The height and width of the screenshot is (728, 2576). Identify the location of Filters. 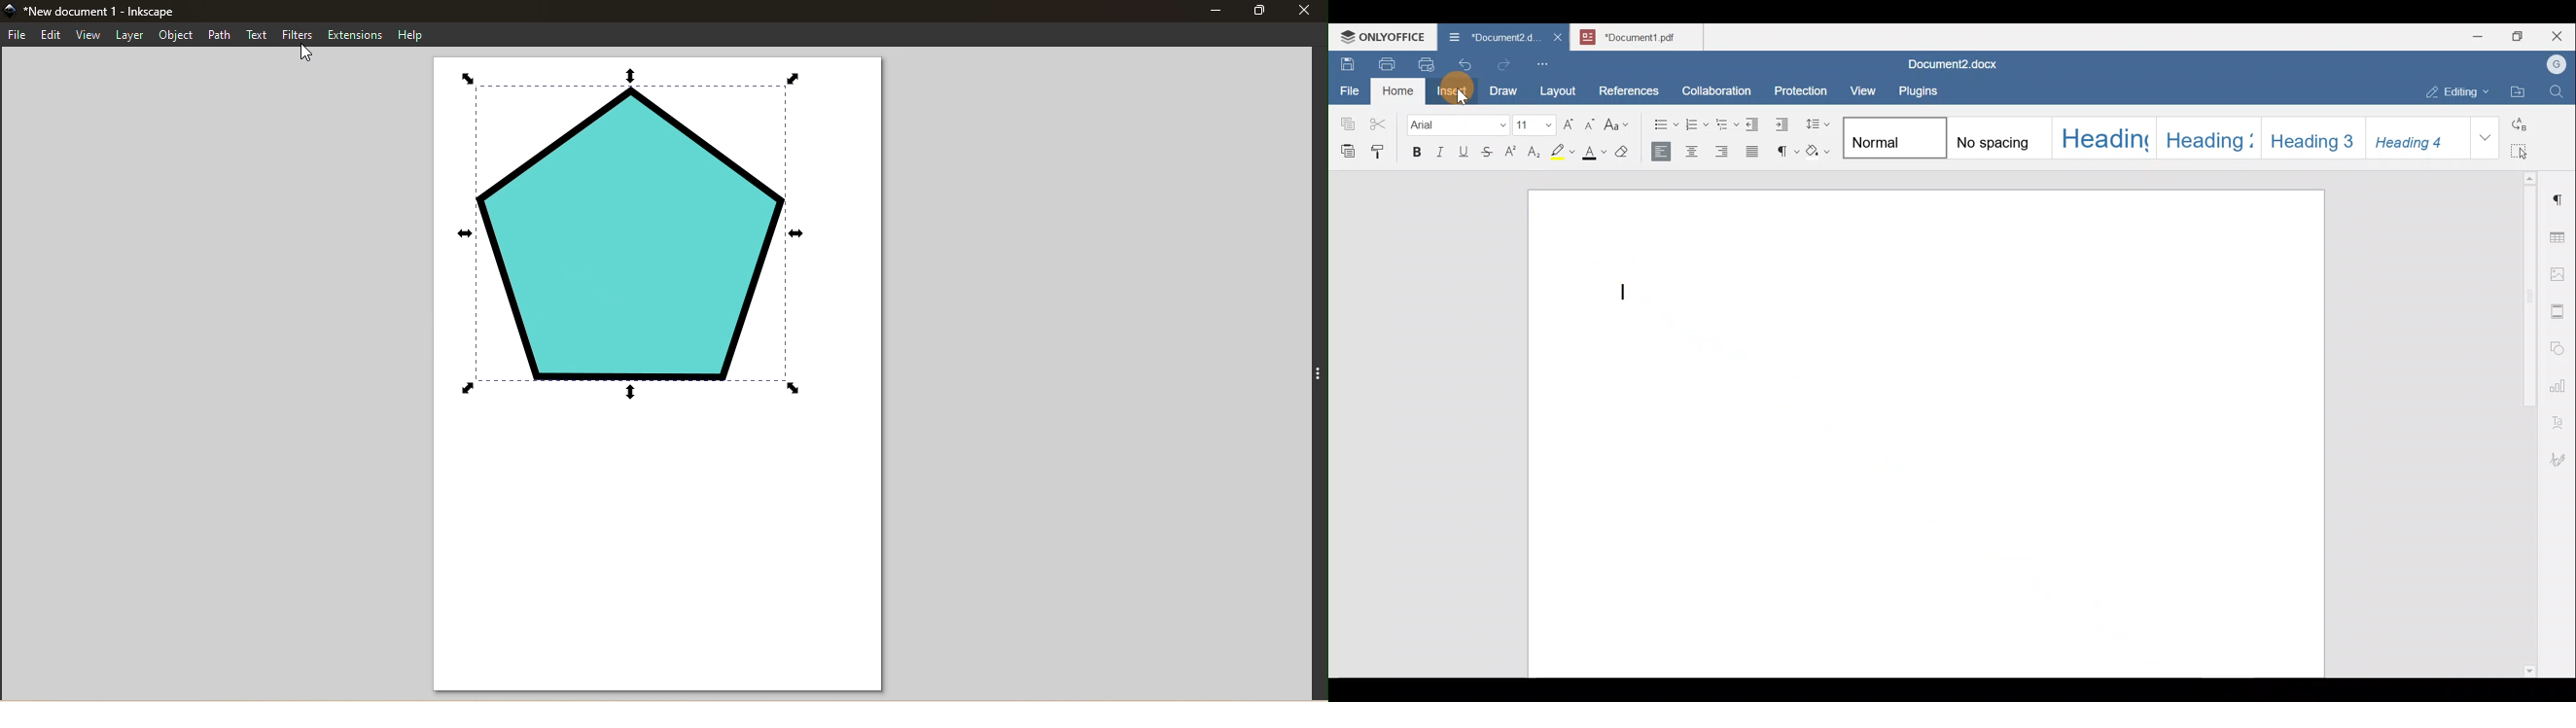
(300, 34).